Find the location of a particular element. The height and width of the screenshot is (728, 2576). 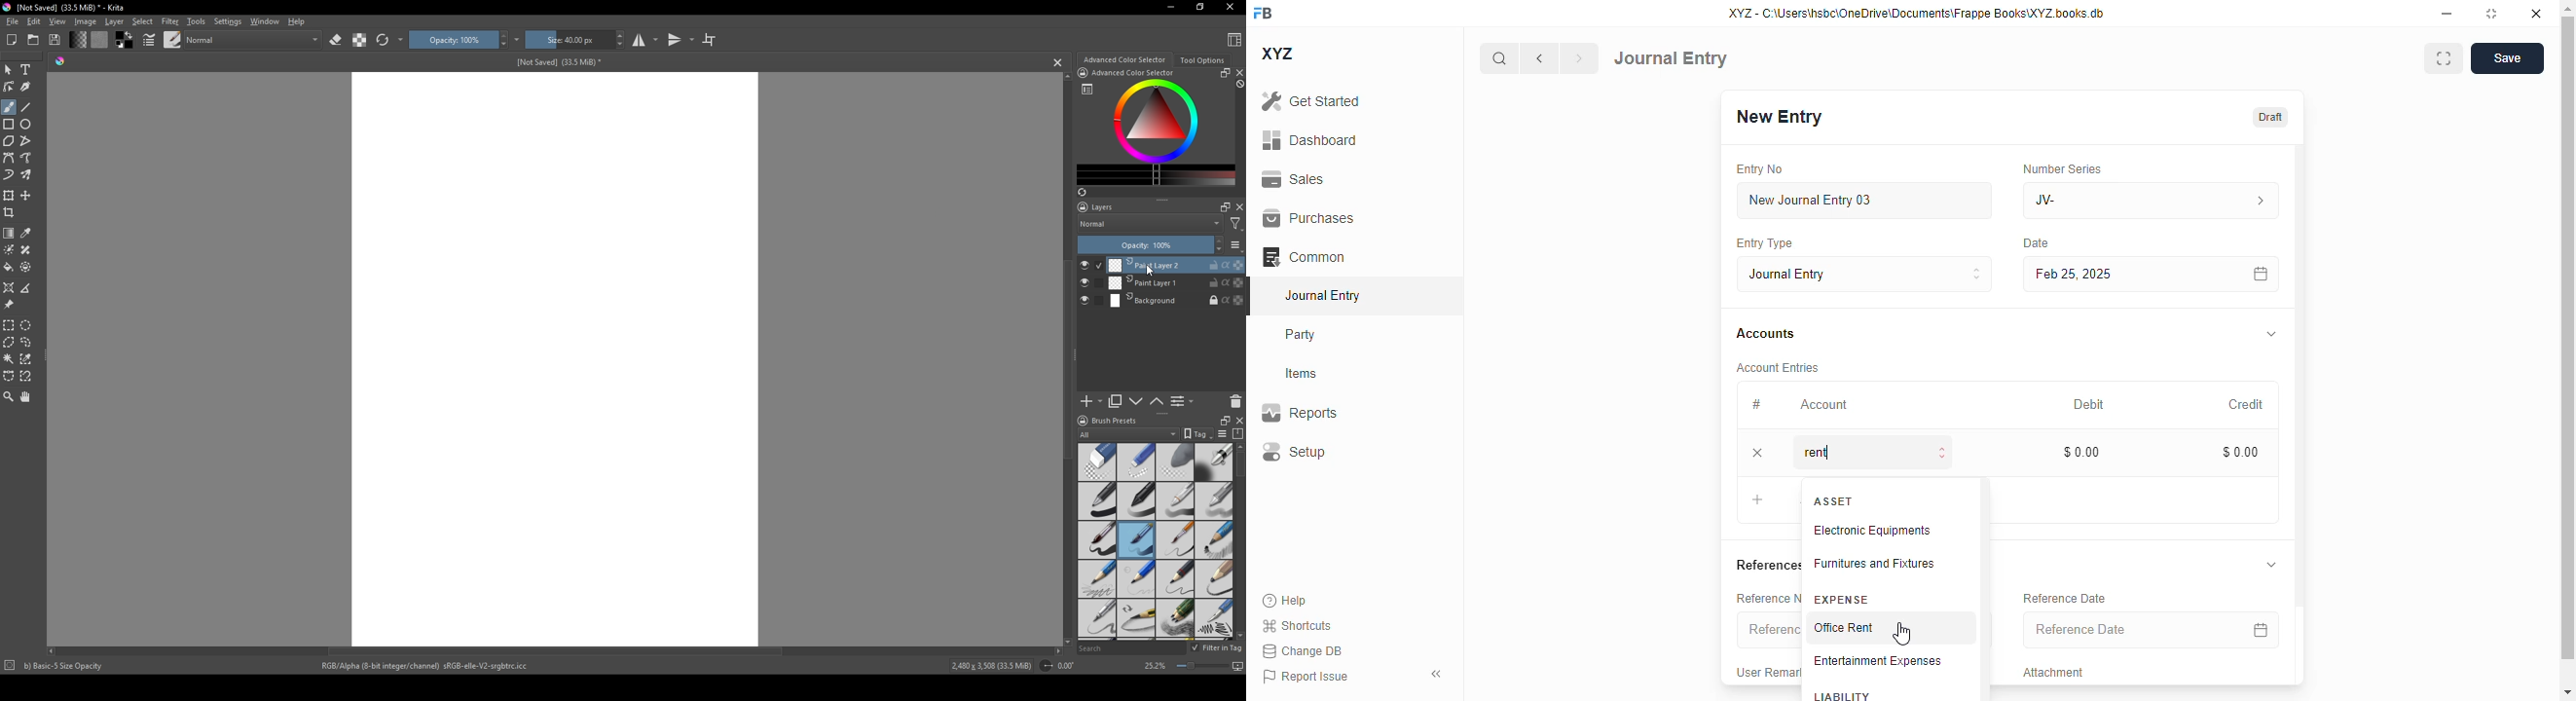

credit is located at coordinates (2246, 405).